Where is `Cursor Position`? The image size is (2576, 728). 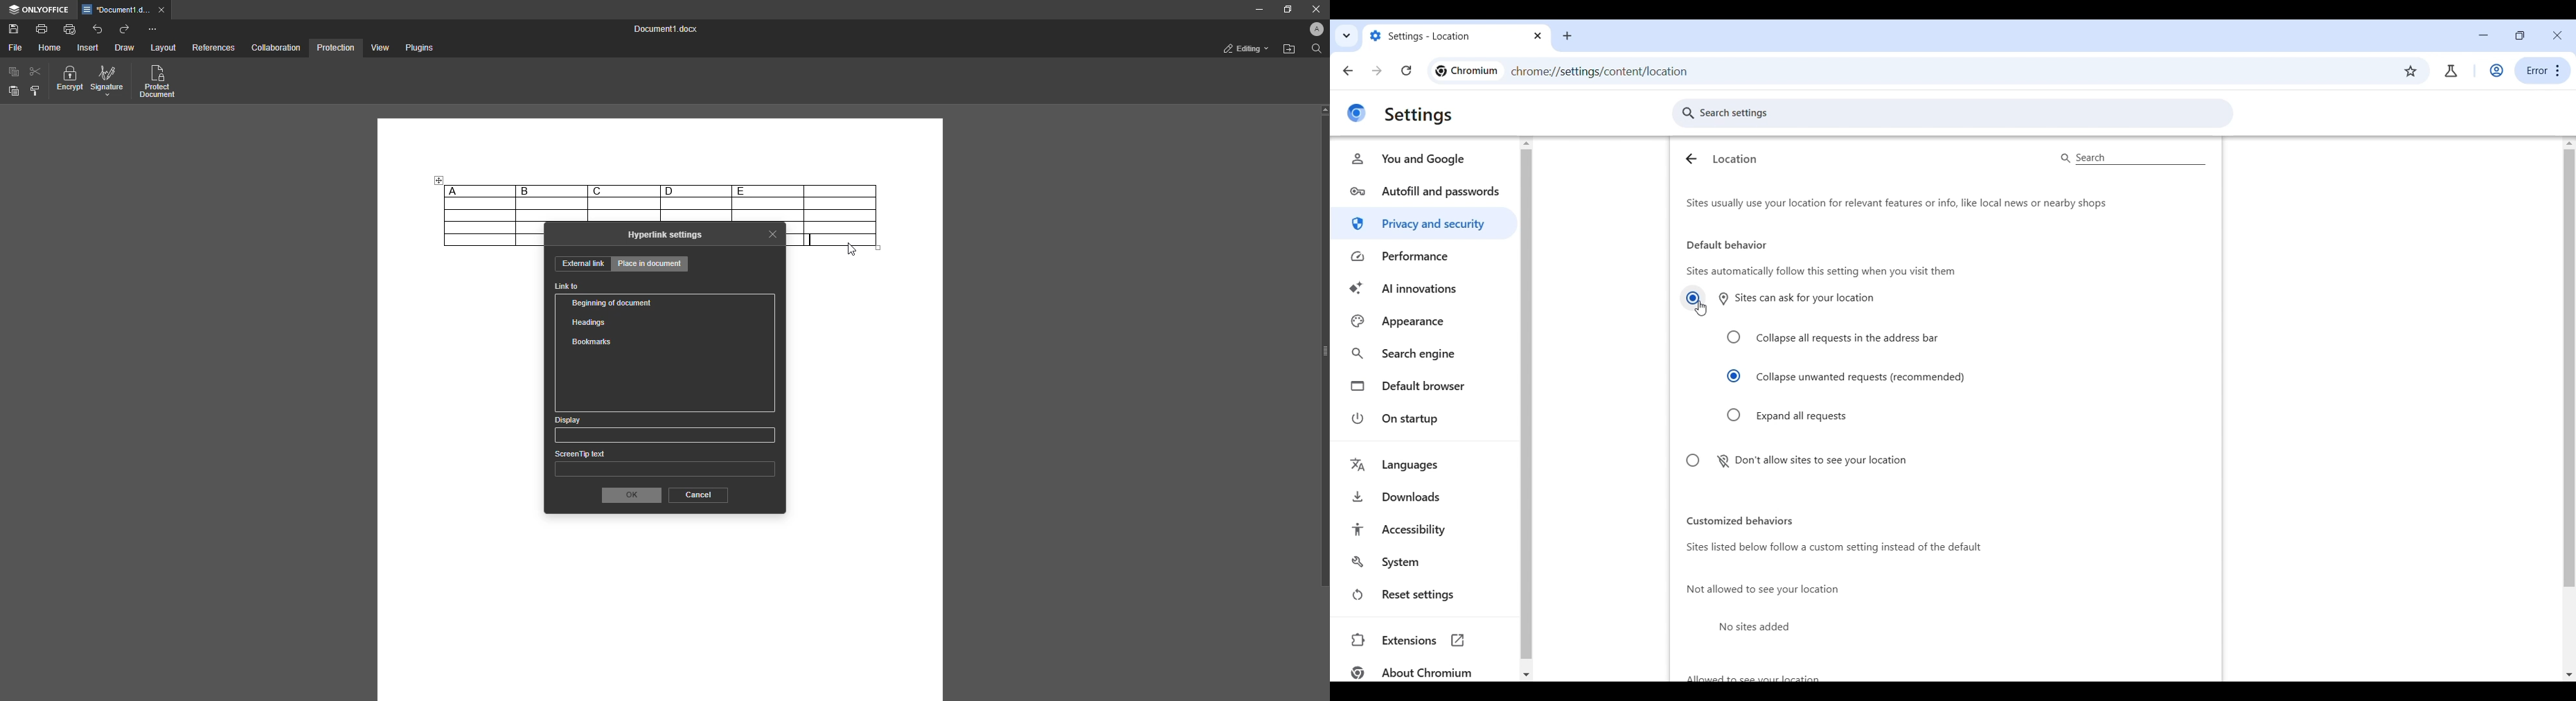
Cursor Position is located at coordinates (851, 249).